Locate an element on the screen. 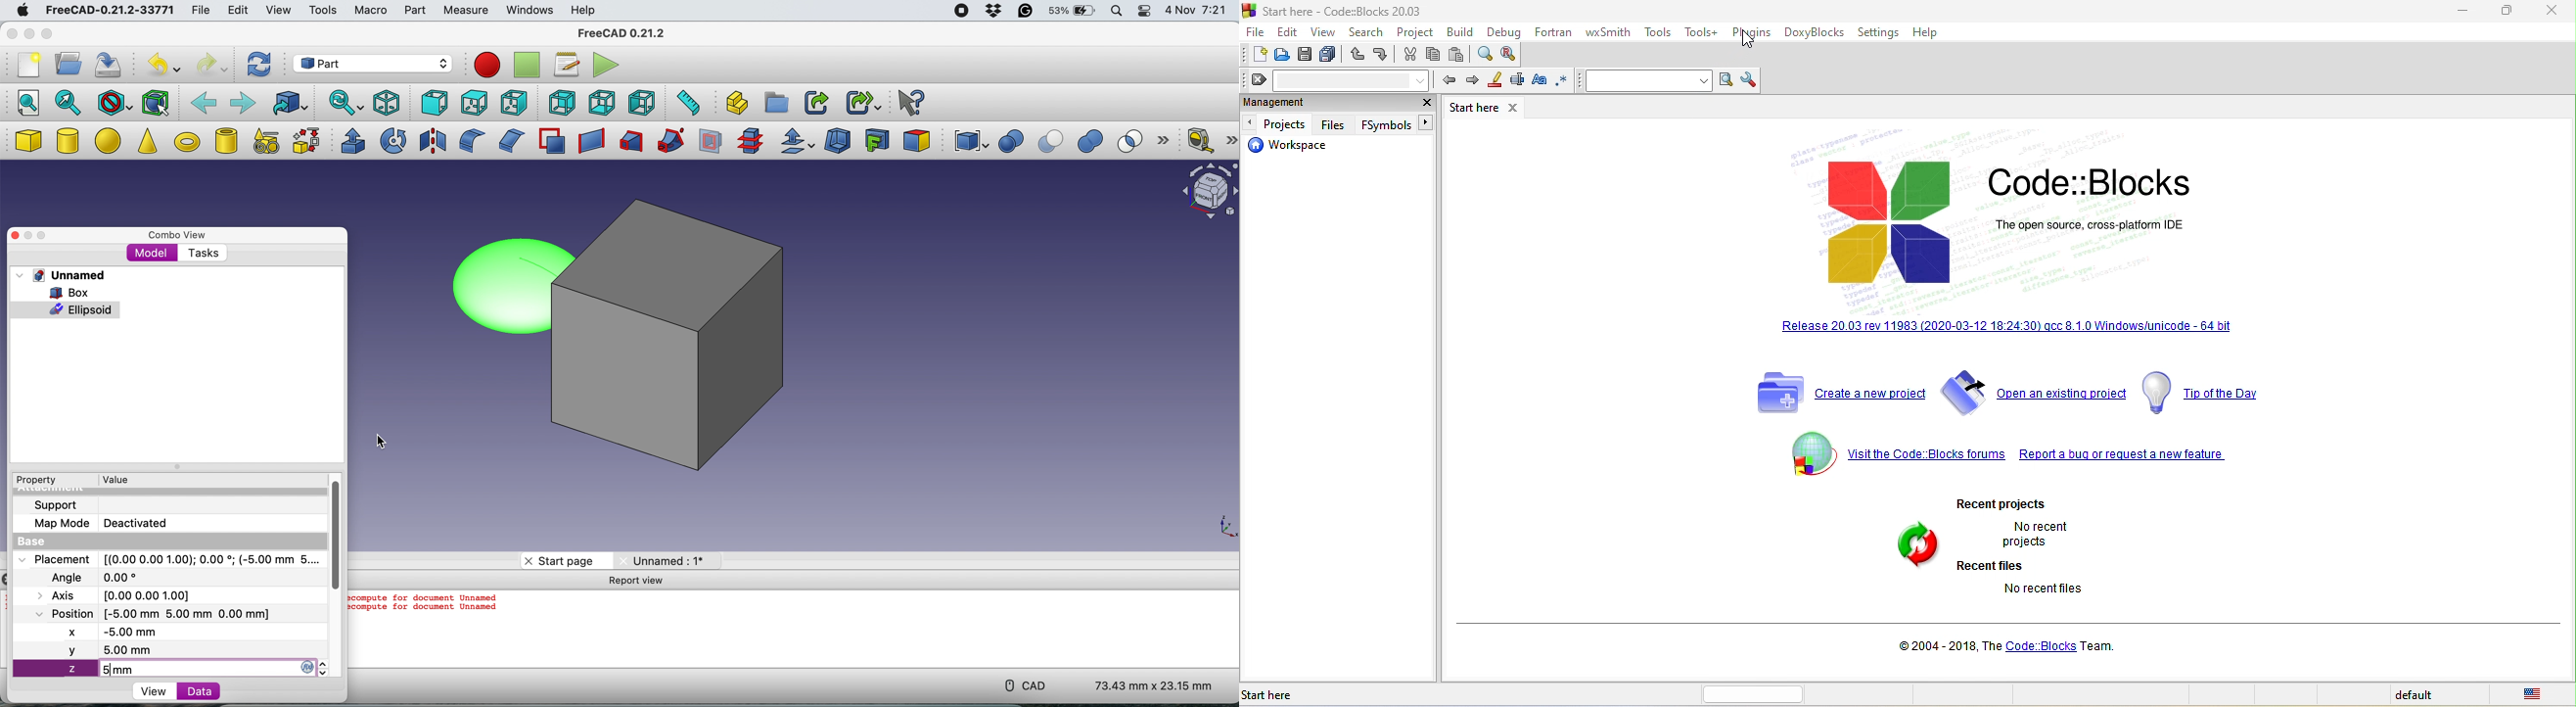  thickness is located at coordinates (839, 142).